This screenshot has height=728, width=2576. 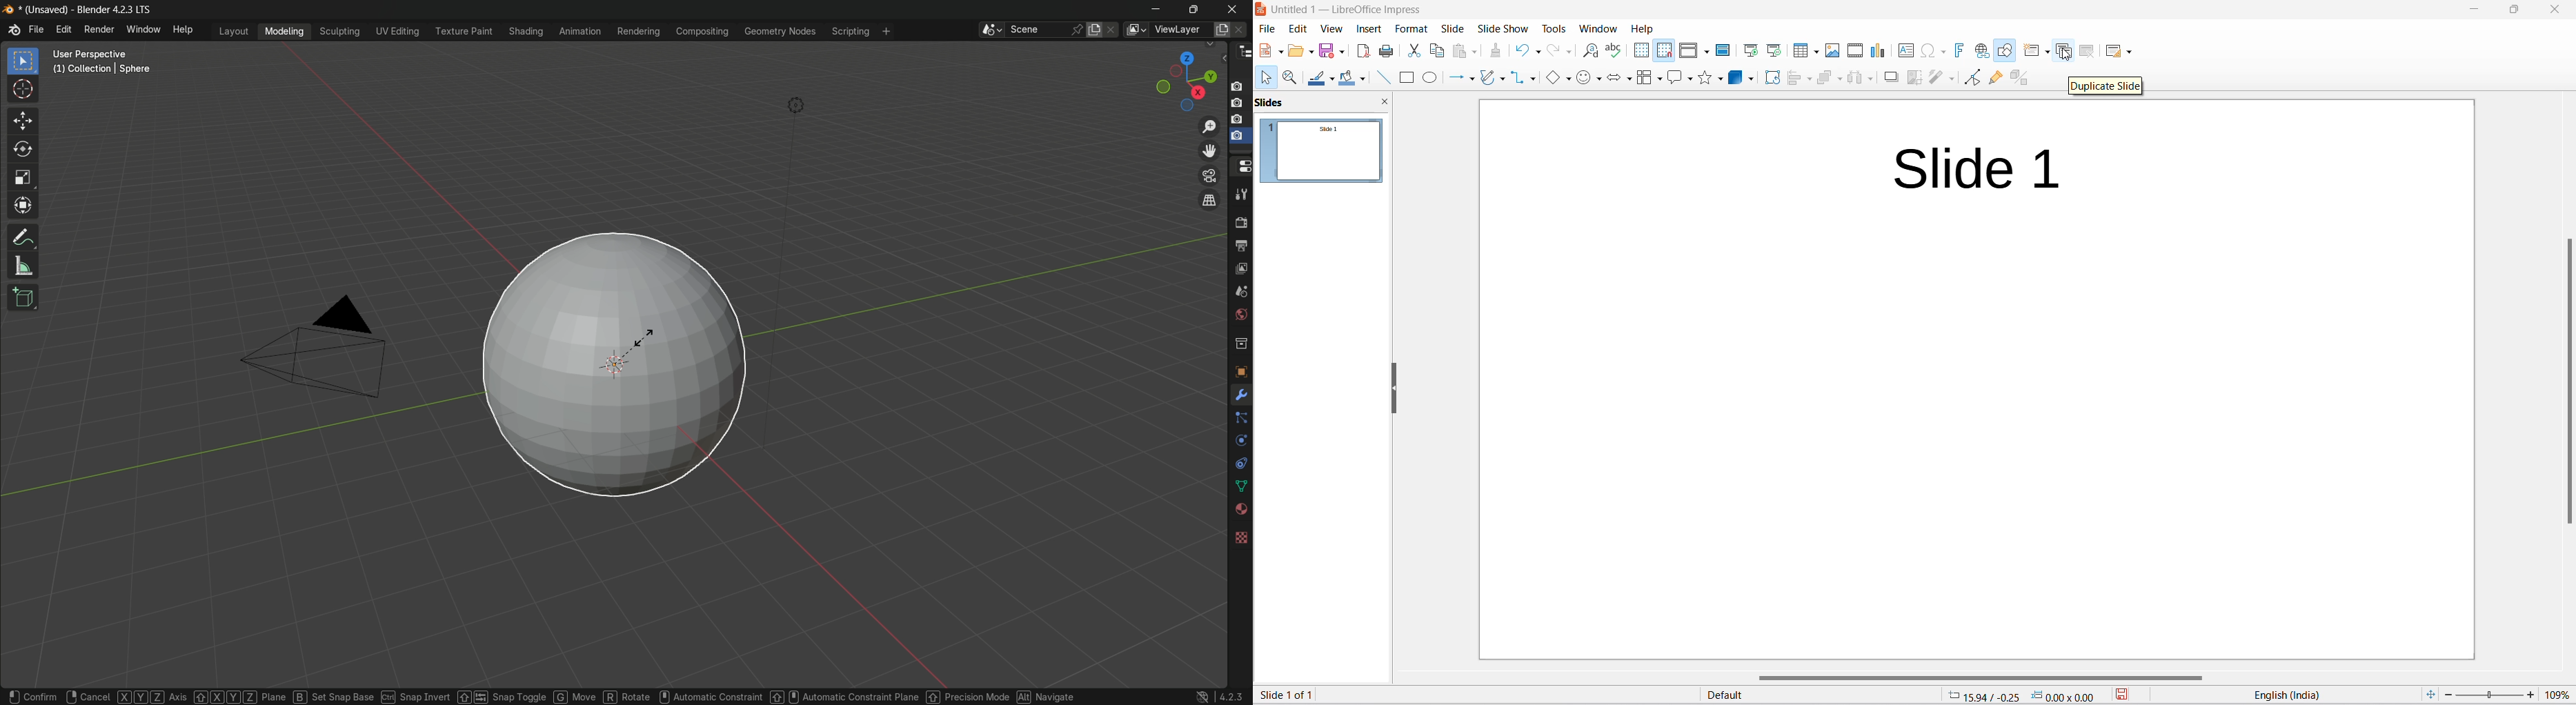 What do you see at coordinates (23, 296) in the screenshot?
I see `add cube` at bounding box center [23, 296].